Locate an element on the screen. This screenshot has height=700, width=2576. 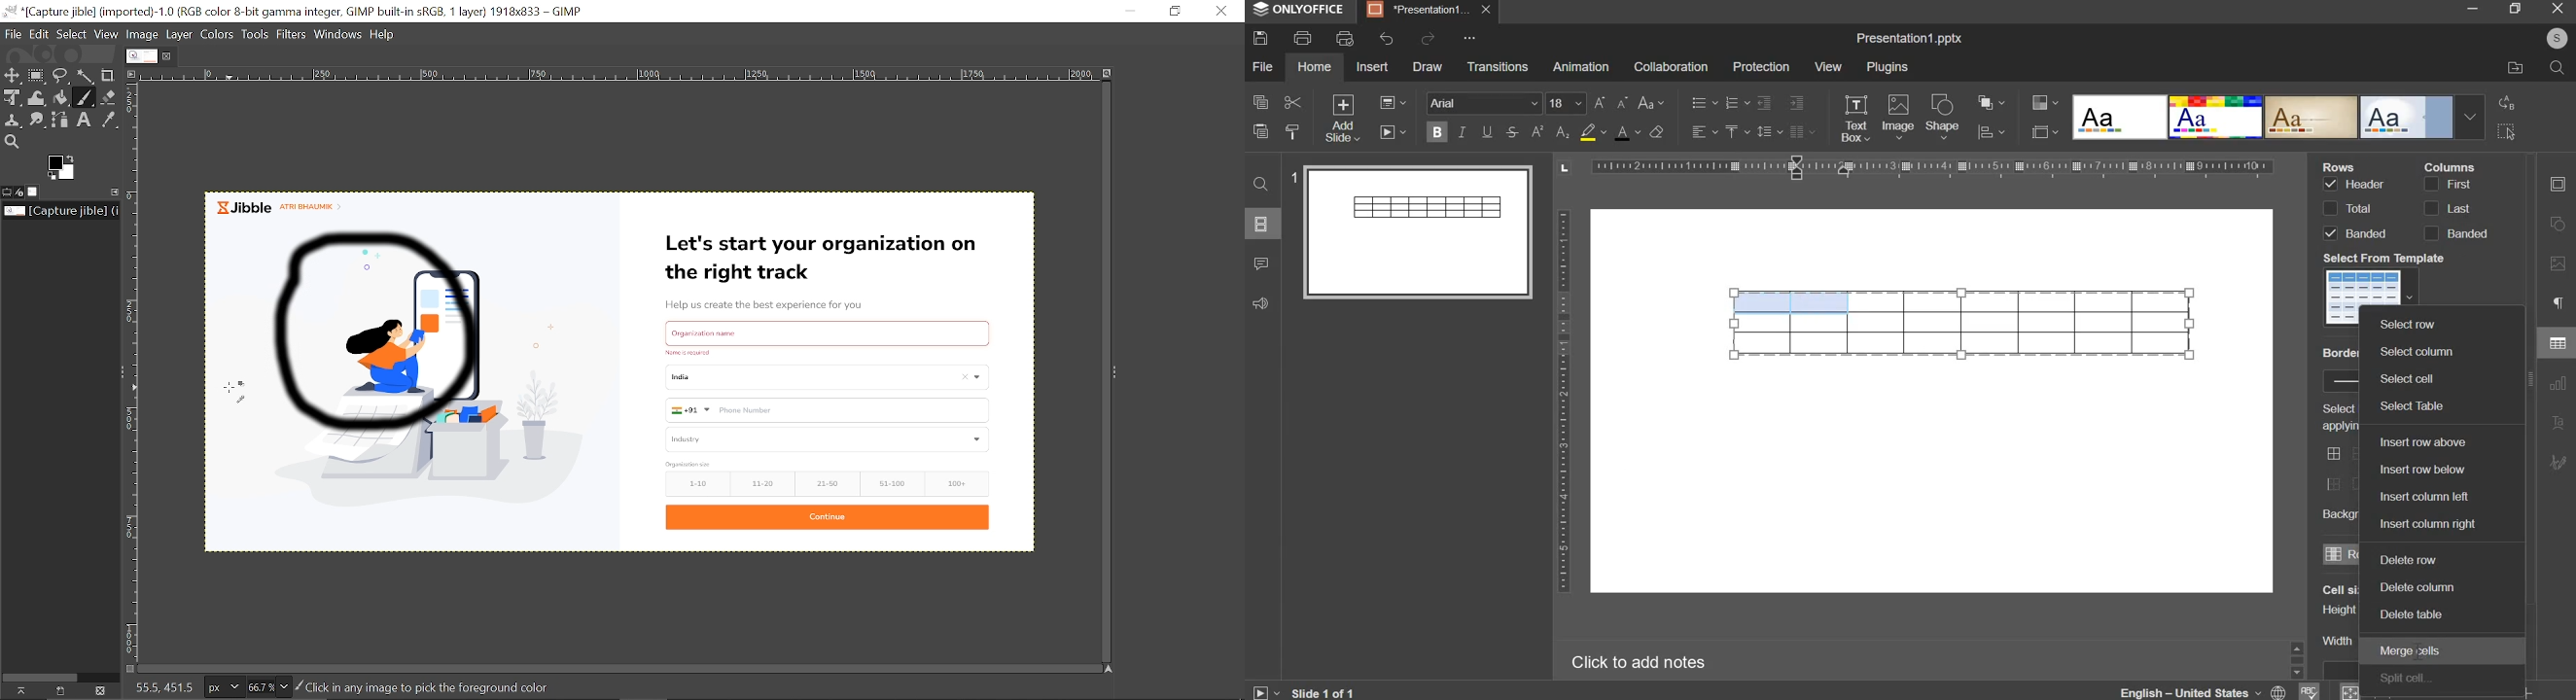
cut is located at coordinates (1291, 103).